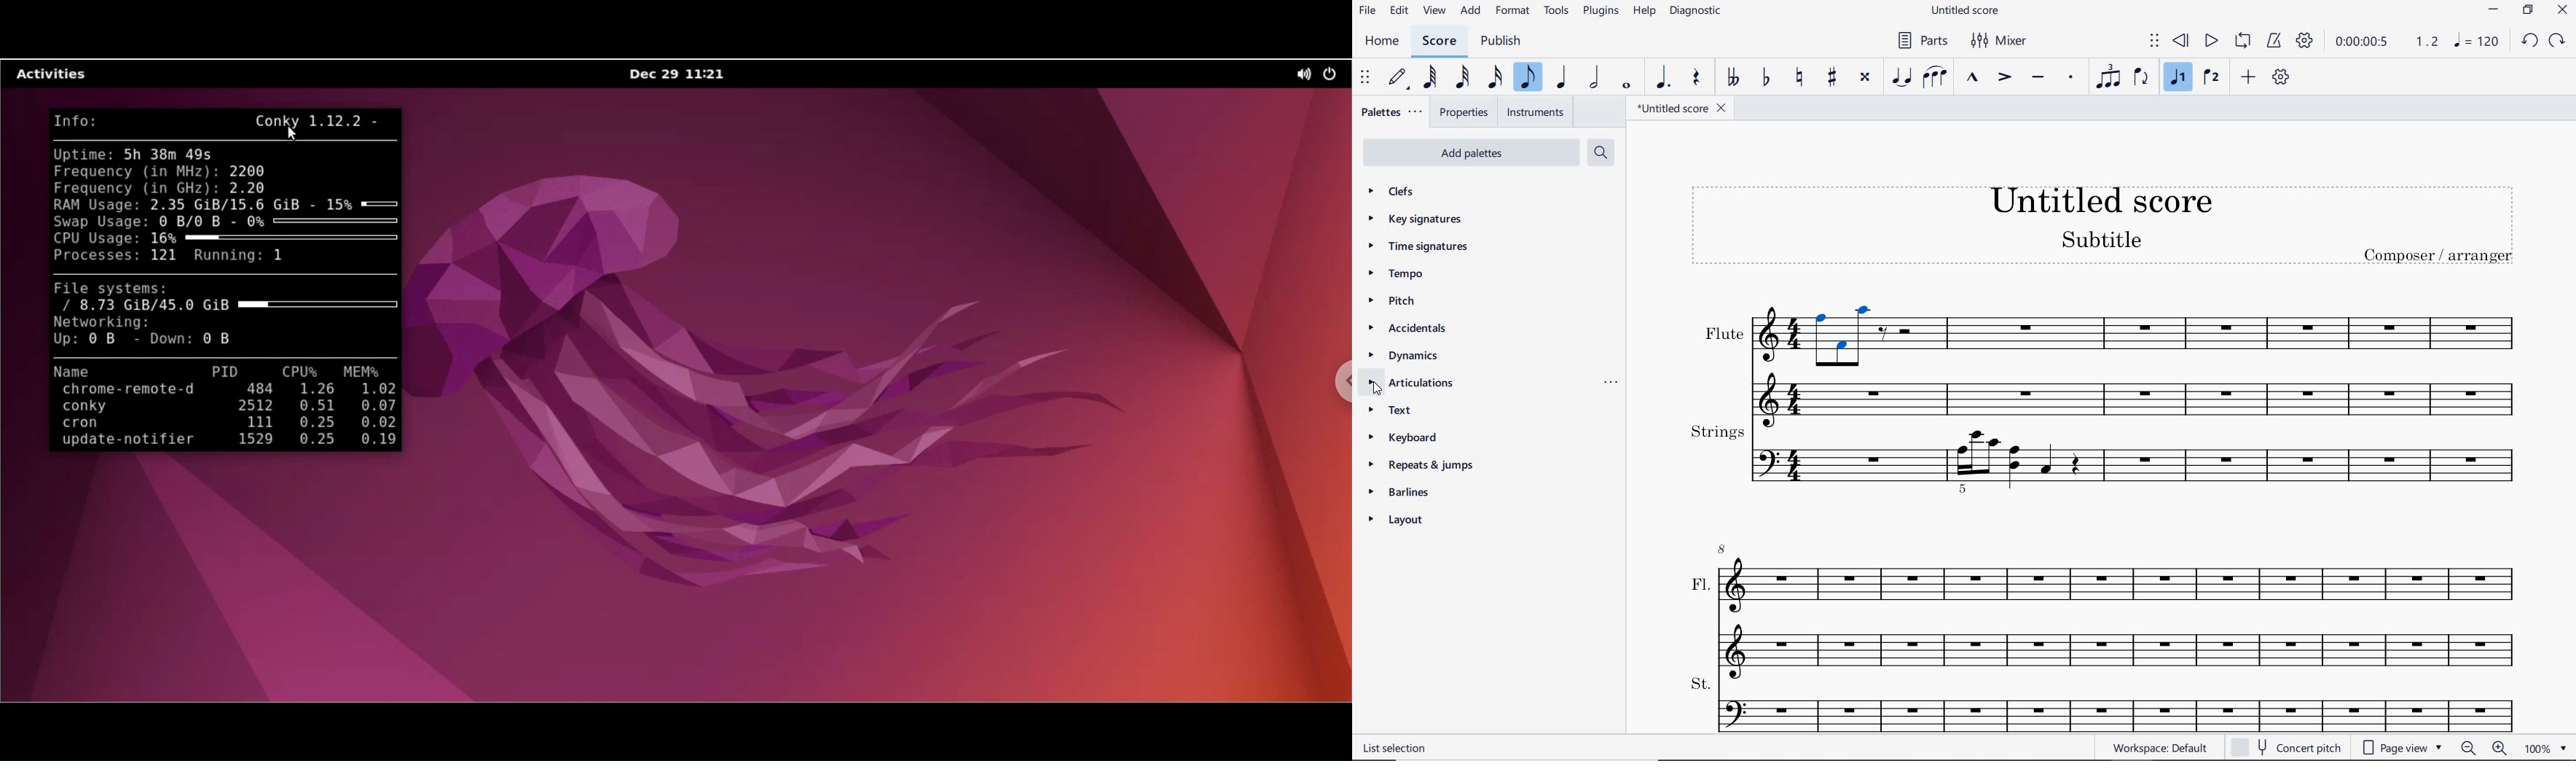  What do you see at coordinates (1596, 79) in the screenshot?
I see `HALF NOTE` at bounding box center [1596, 79].